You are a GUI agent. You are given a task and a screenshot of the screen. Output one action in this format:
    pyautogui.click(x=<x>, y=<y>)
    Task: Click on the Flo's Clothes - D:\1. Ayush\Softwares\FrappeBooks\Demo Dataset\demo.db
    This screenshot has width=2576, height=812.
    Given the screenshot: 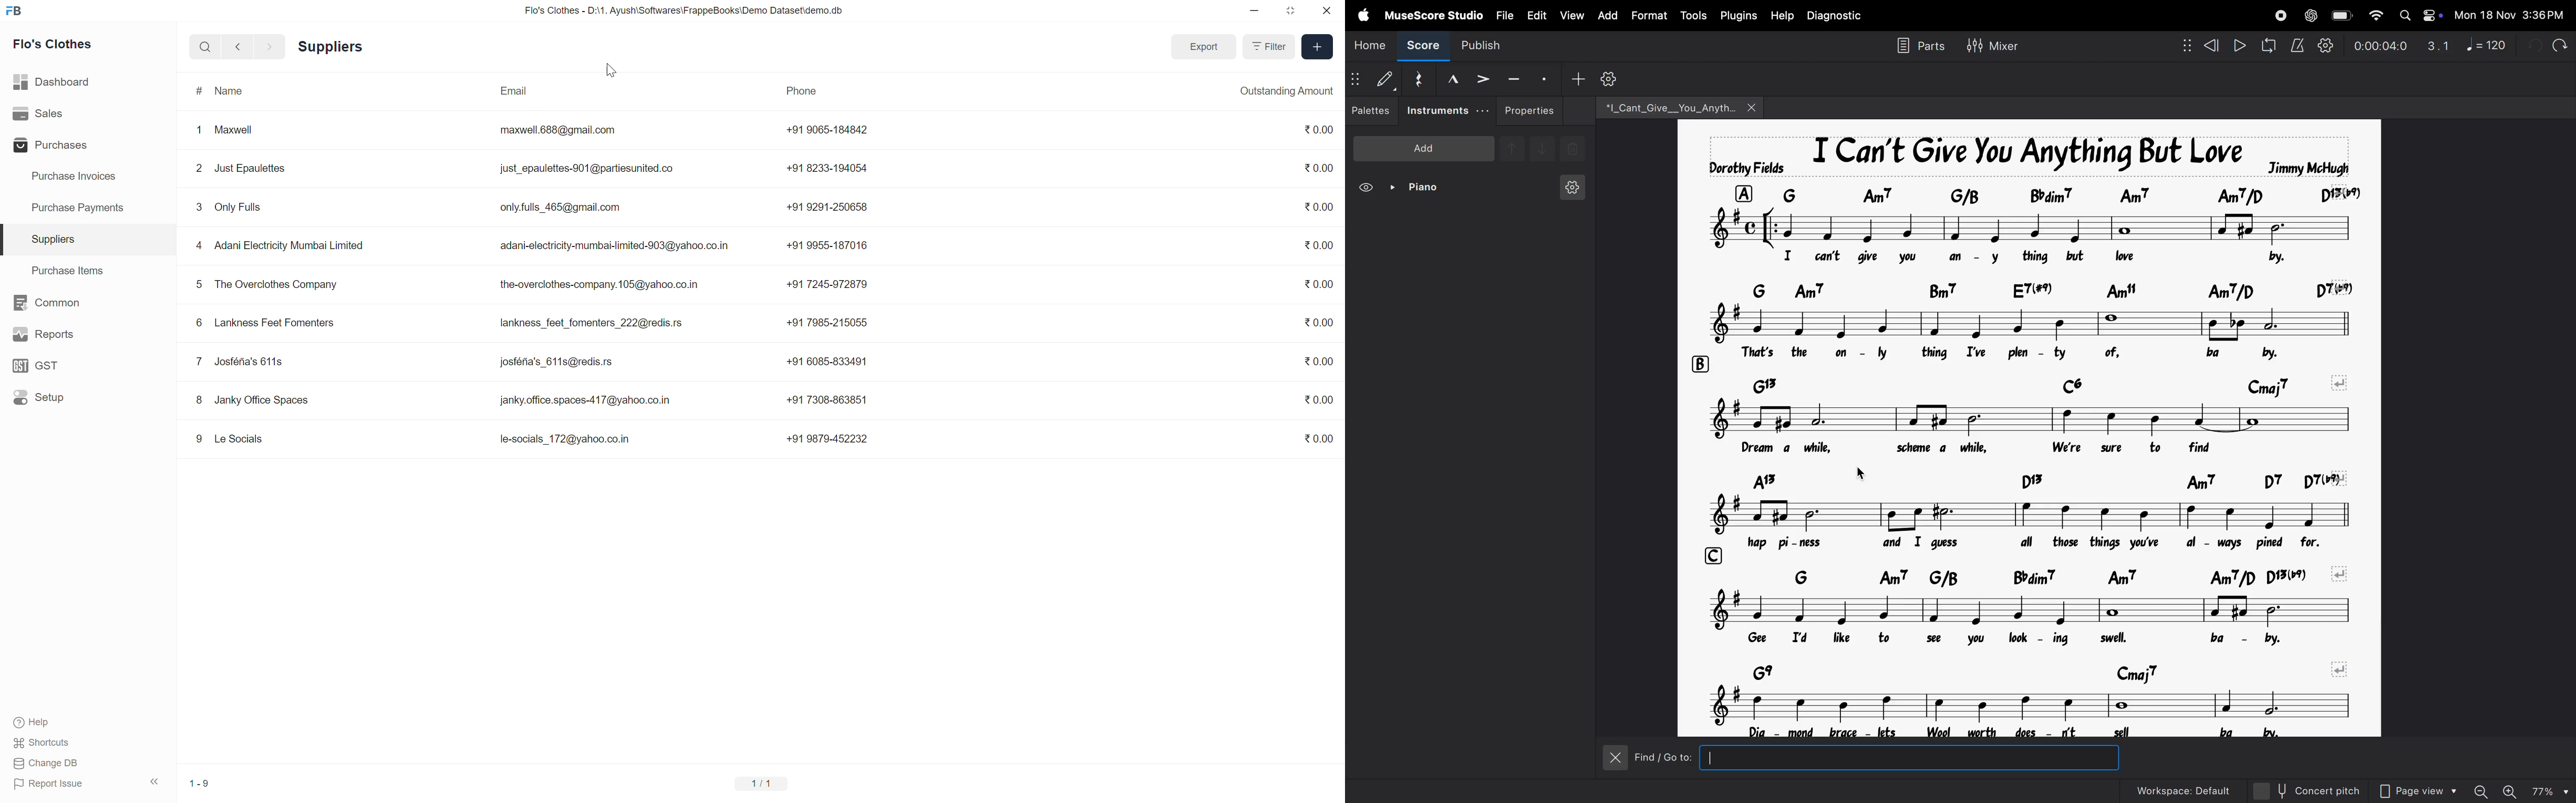 What is the action you would take?
    pyautogui.click(x=682, y=11)
    